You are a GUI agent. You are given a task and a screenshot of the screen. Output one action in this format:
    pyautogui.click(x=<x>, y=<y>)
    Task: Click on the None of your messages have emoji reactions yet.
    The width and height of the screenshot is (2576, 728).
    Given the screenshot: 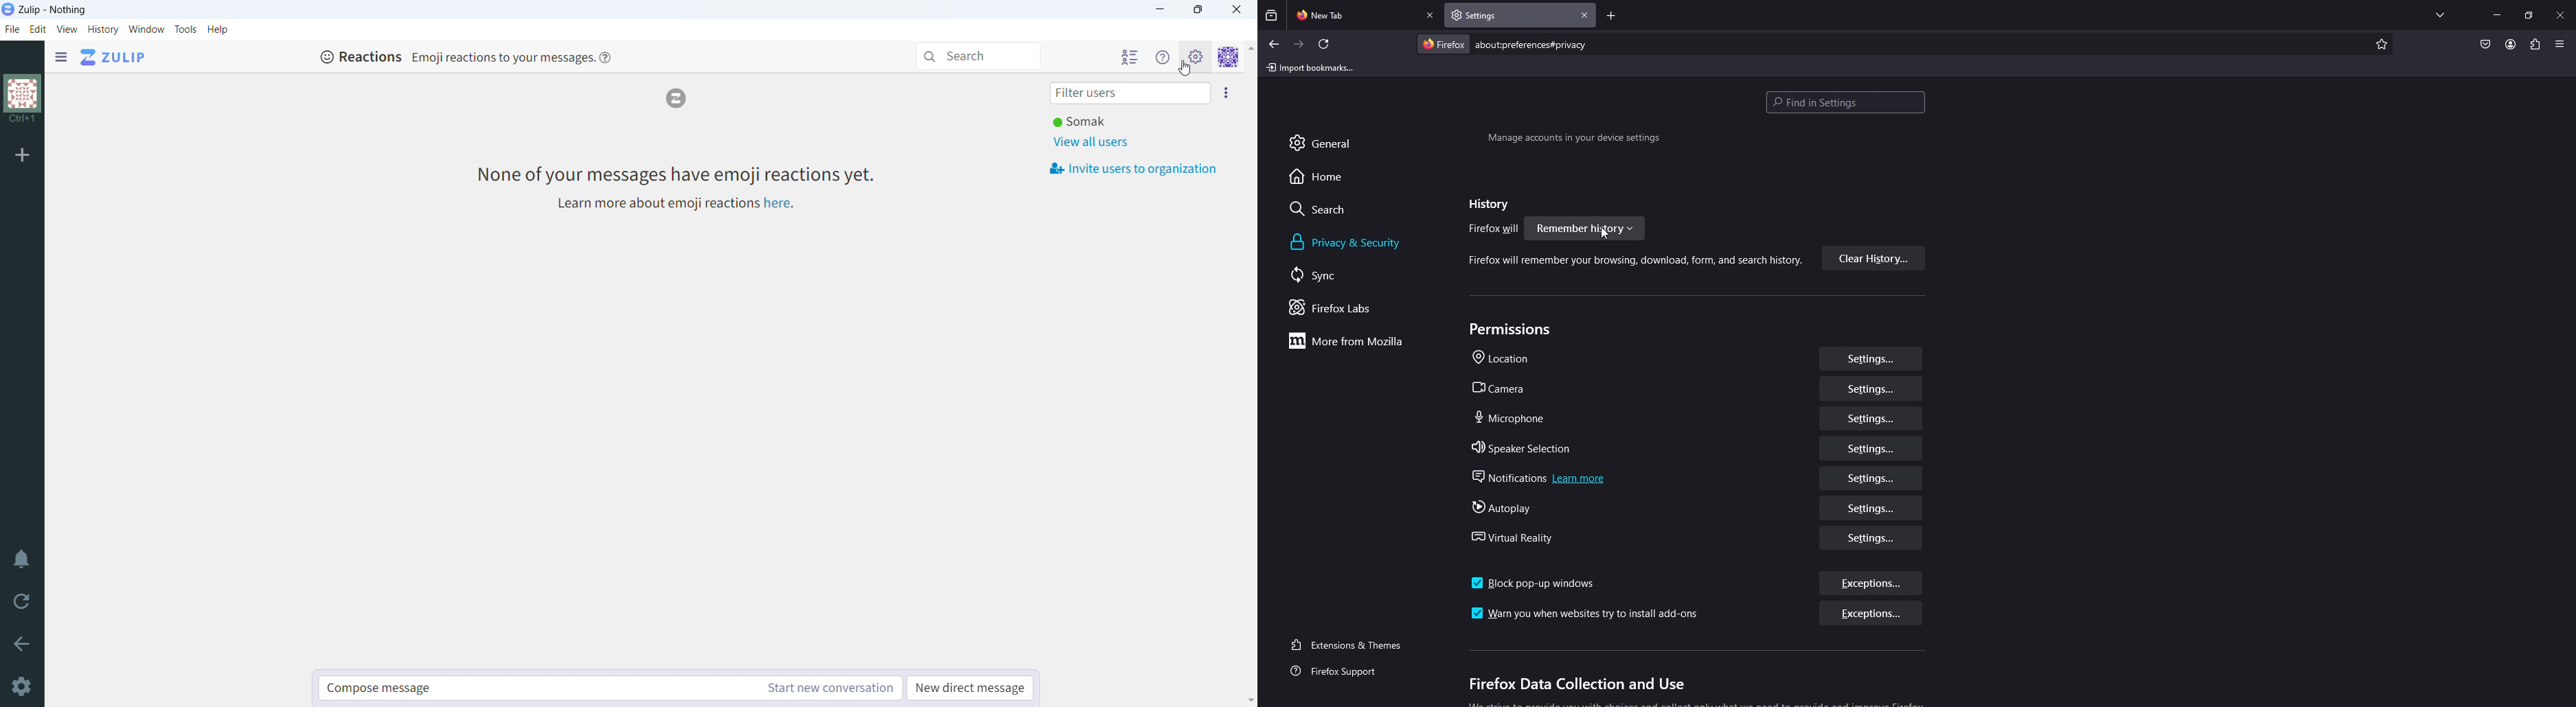 What is the action you would take?
    pyautogui.click(x=674, y=174)
    